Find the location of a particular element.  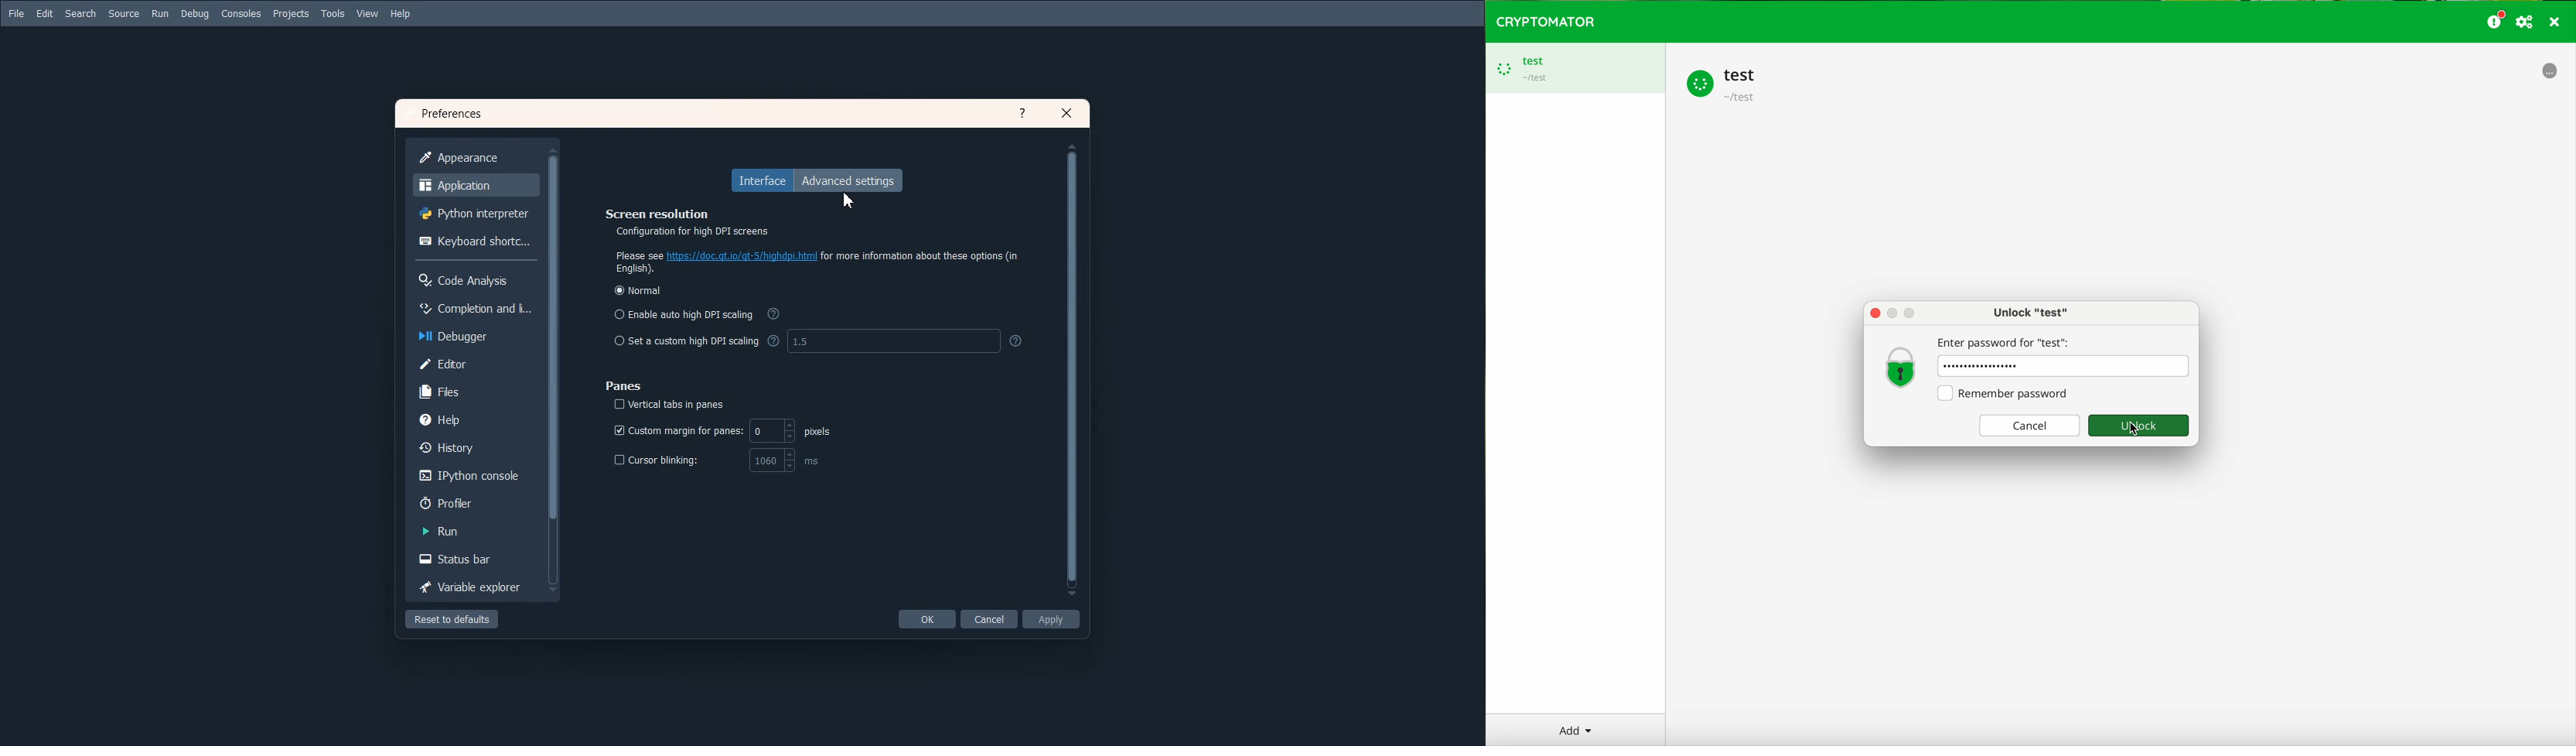

CRYPTOMATOR is located at coordinates (1546, 20).